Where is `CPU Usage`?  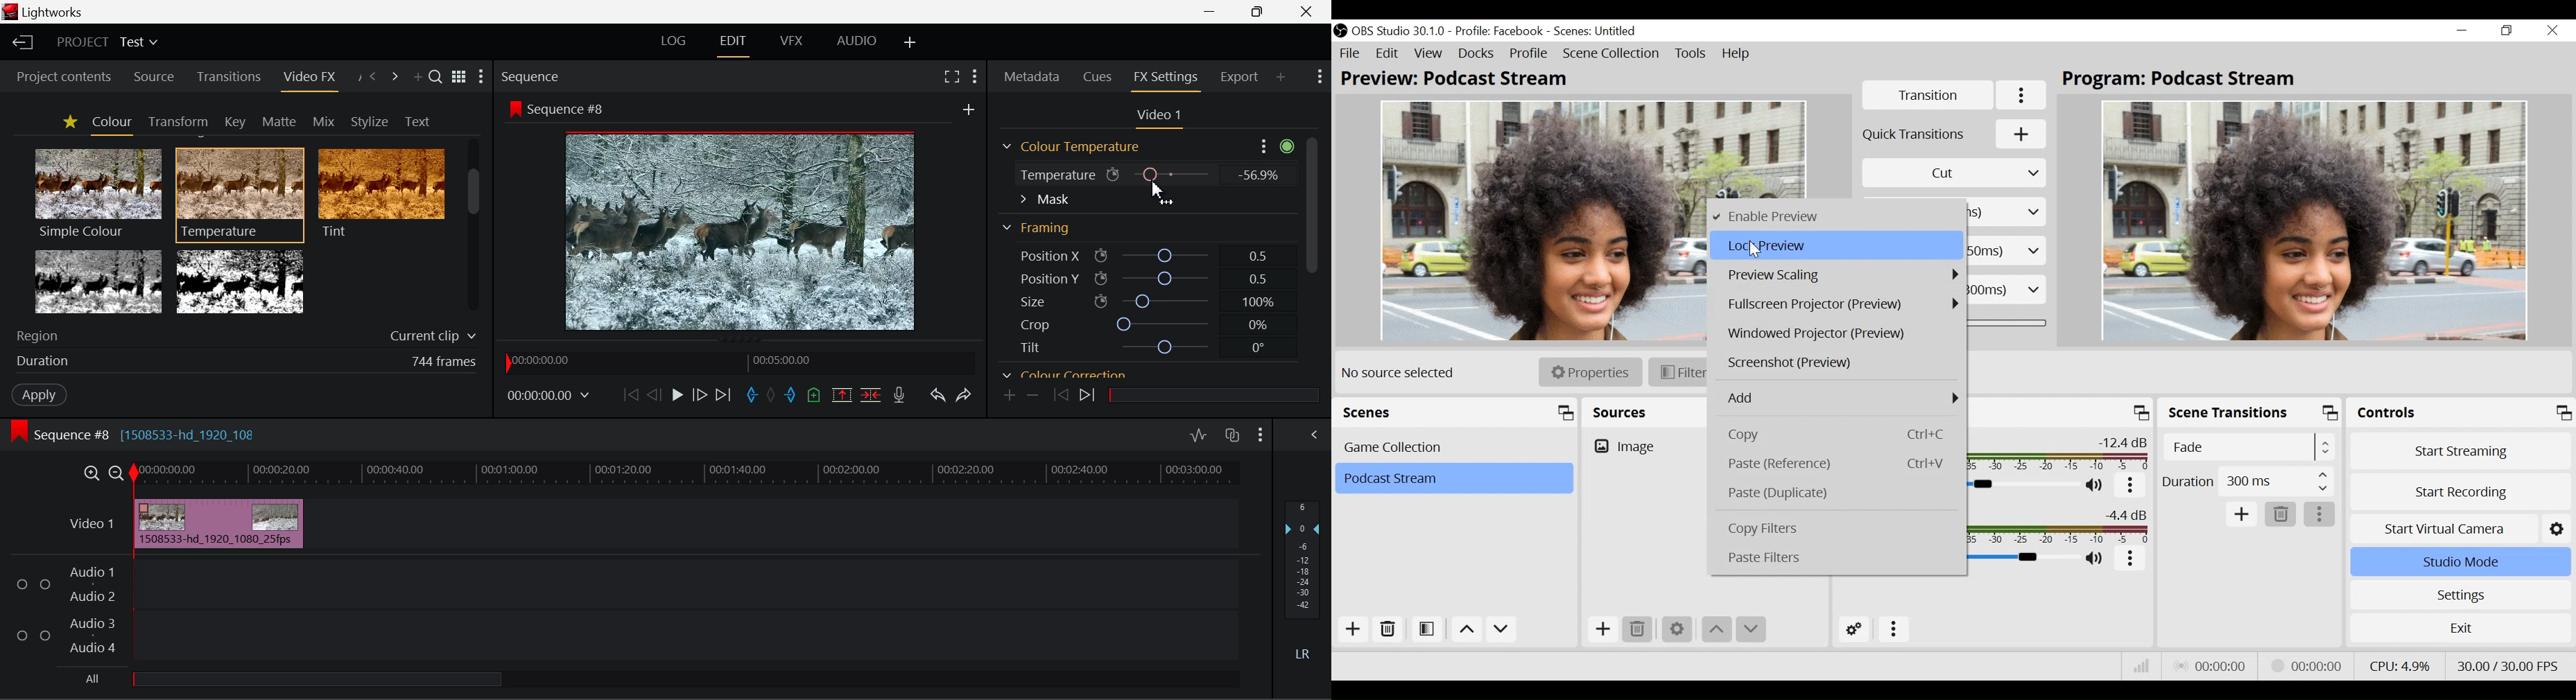
CPU Usage is located at coordinates (2402, 663).